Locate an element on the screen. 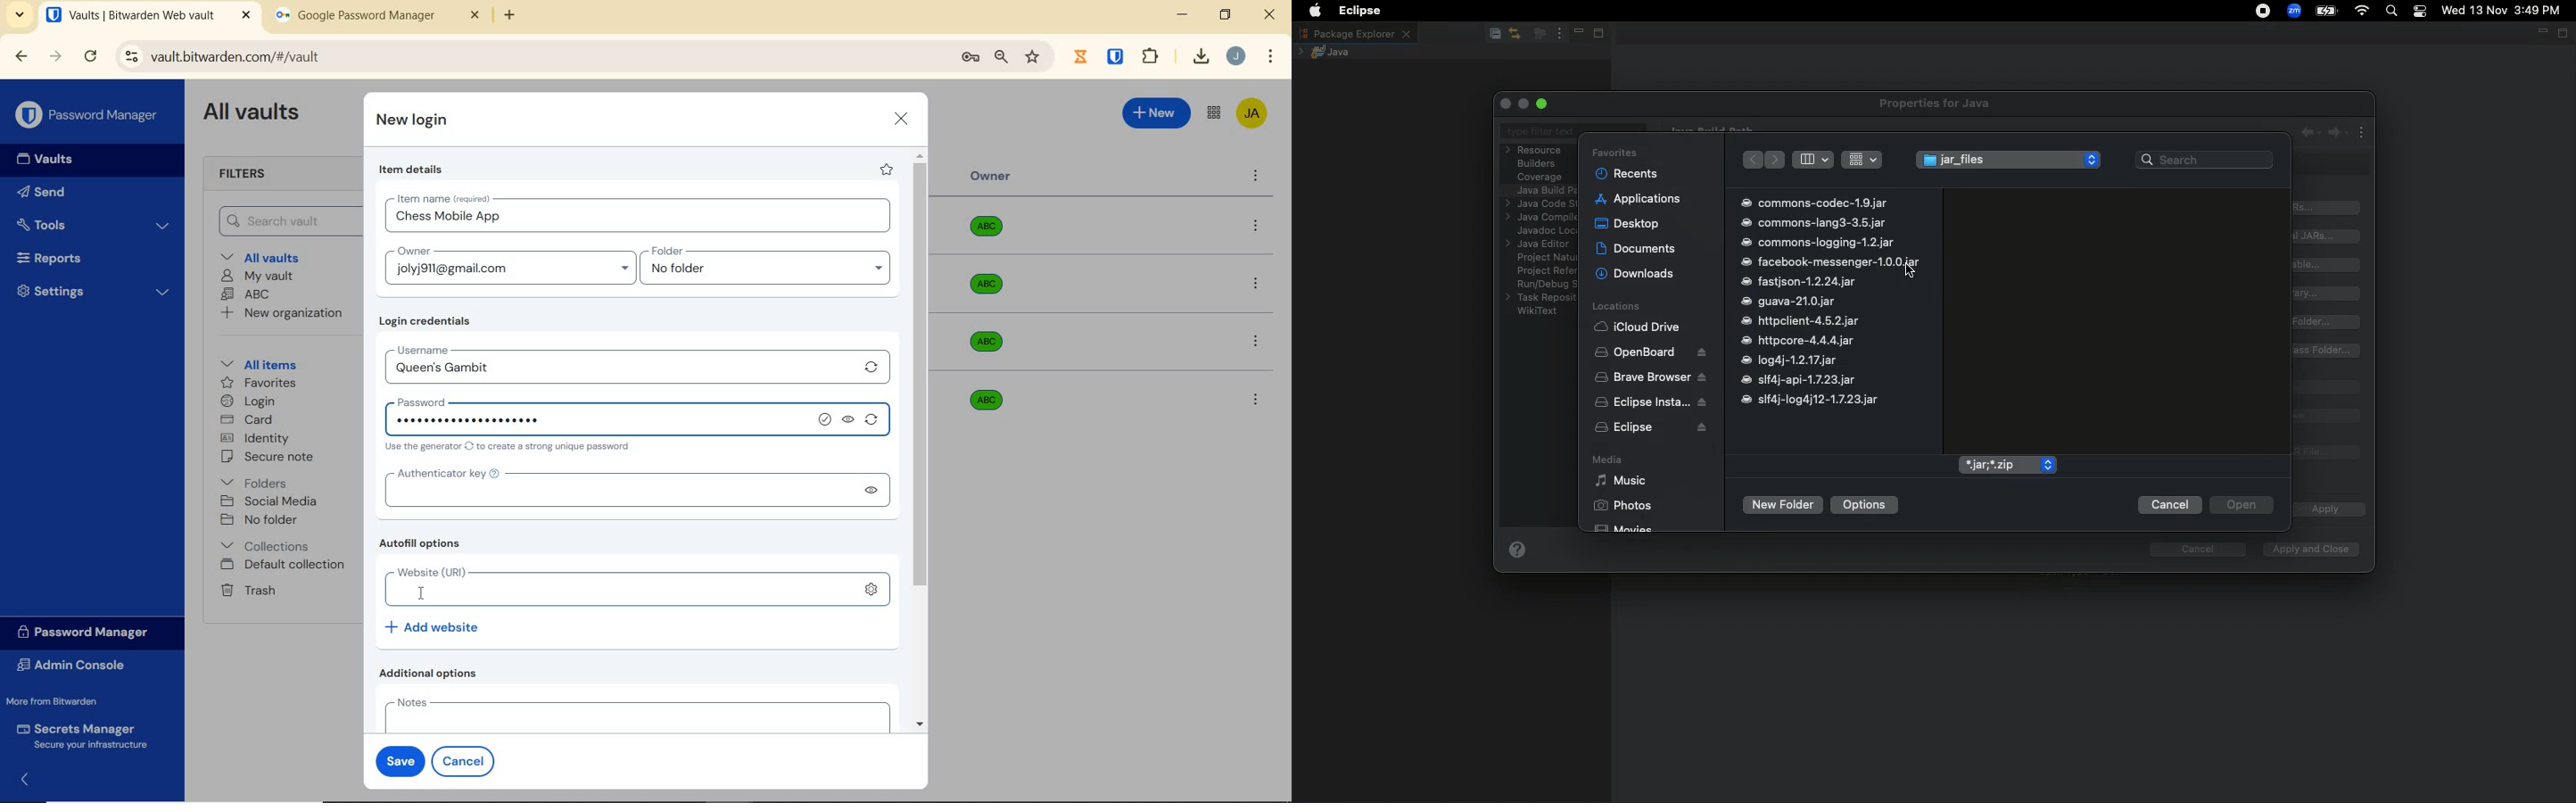 The height and width of the screenshot is (812, 2576). login name is located at coordinates (641, 220).